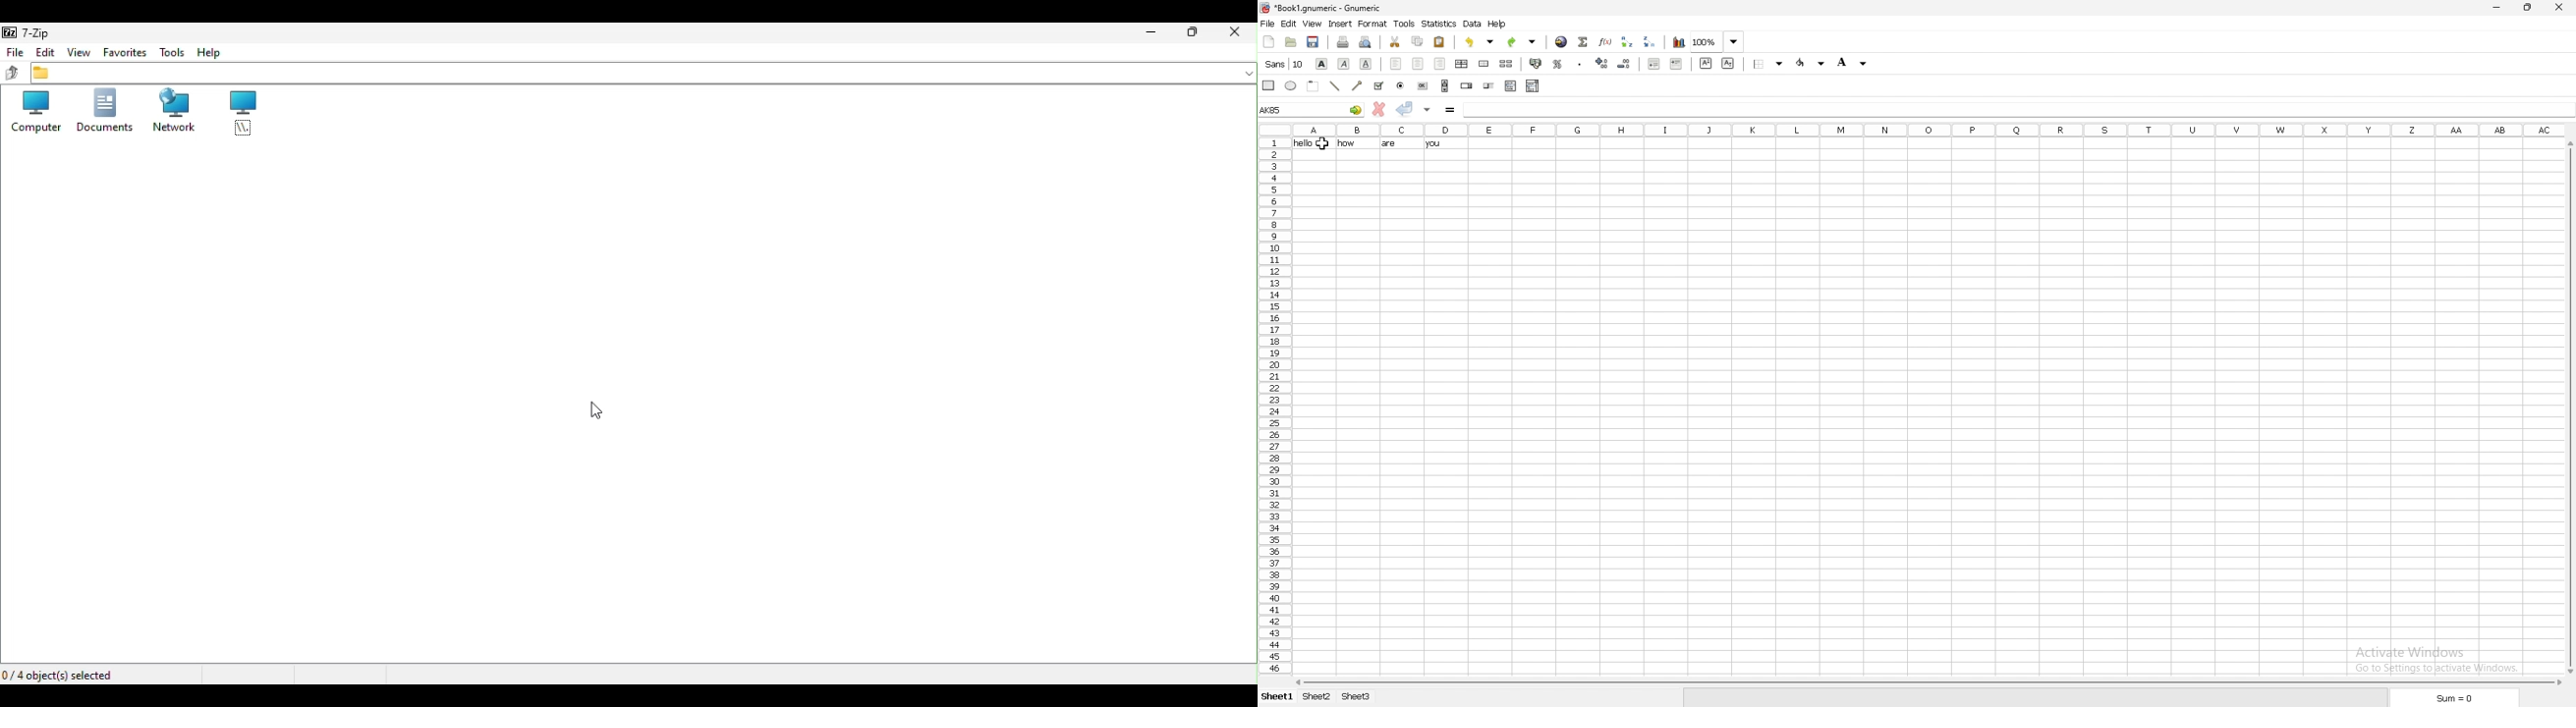 The height and width of the screenshot is (728, 2576). Describe the element at coordinates (1926, 682) in the screenshot. I see `scroll bar` at that location.